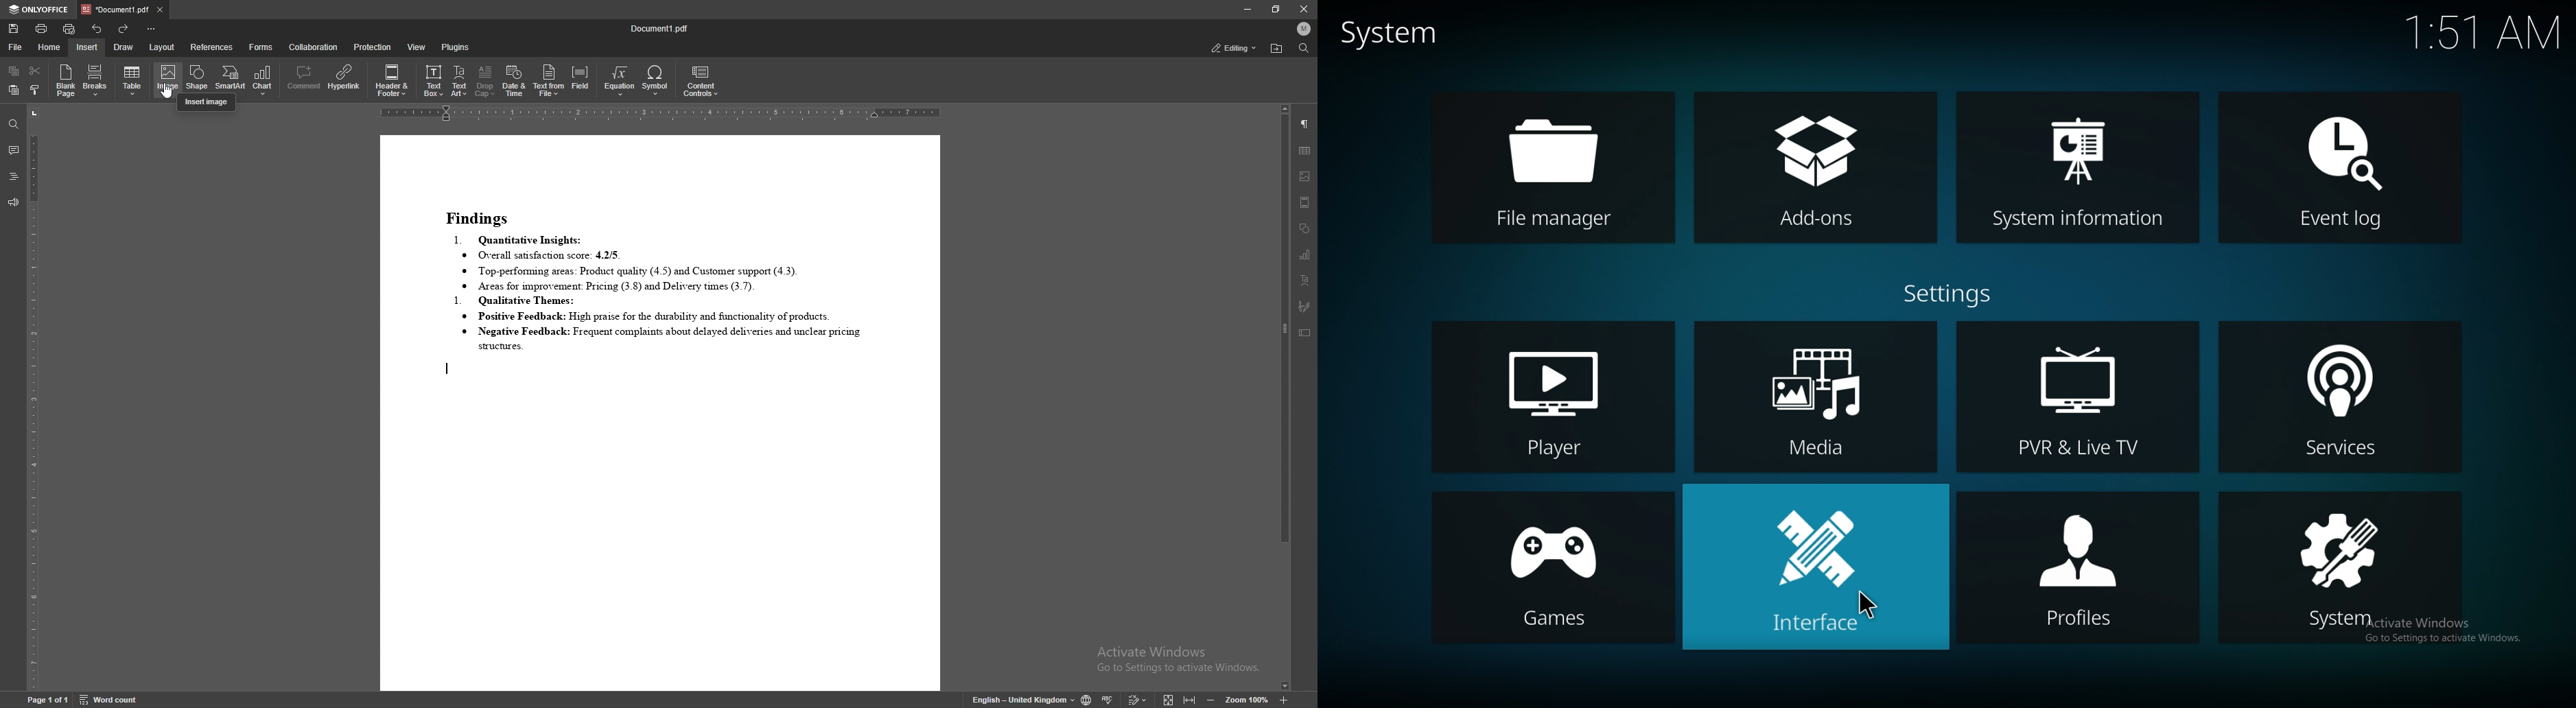 The width and height of the screenshot is (2576, 728). What do you see at coordinates (1305, 280) in the screenshot?
I see `text art` at bounding box center [1305, 280].